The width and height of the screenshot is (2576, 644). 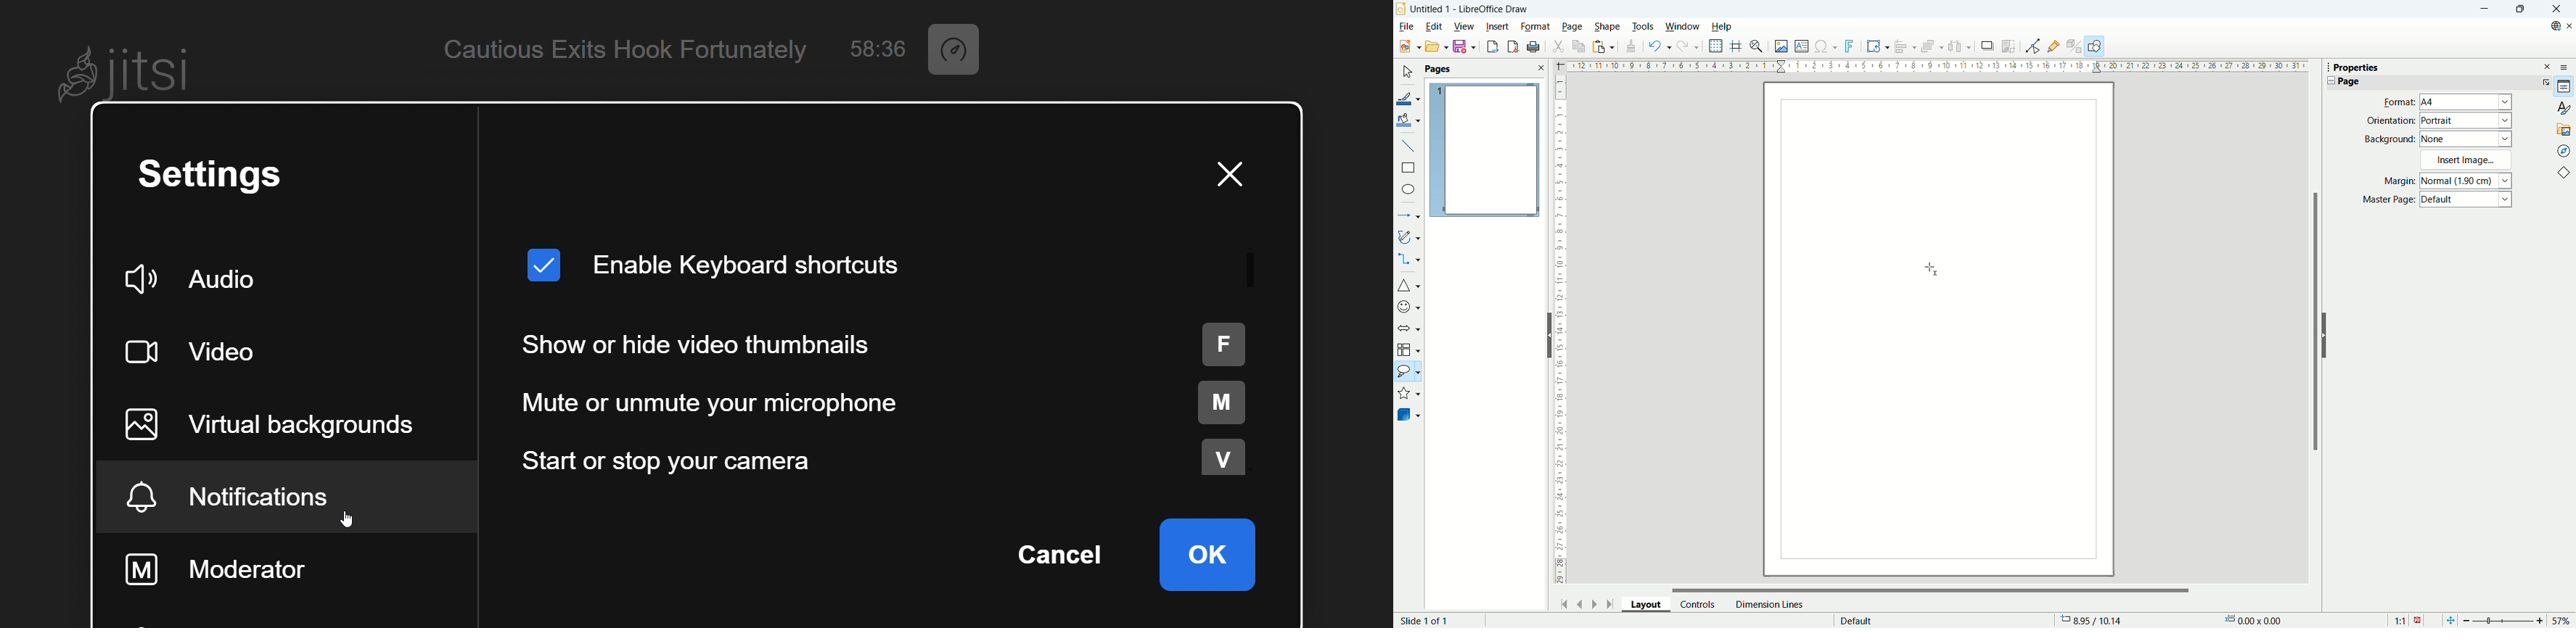 What do you see at coordinates (1206, 553) in the screenshot?
I see `ok ` at bounding box center [1206, 553].